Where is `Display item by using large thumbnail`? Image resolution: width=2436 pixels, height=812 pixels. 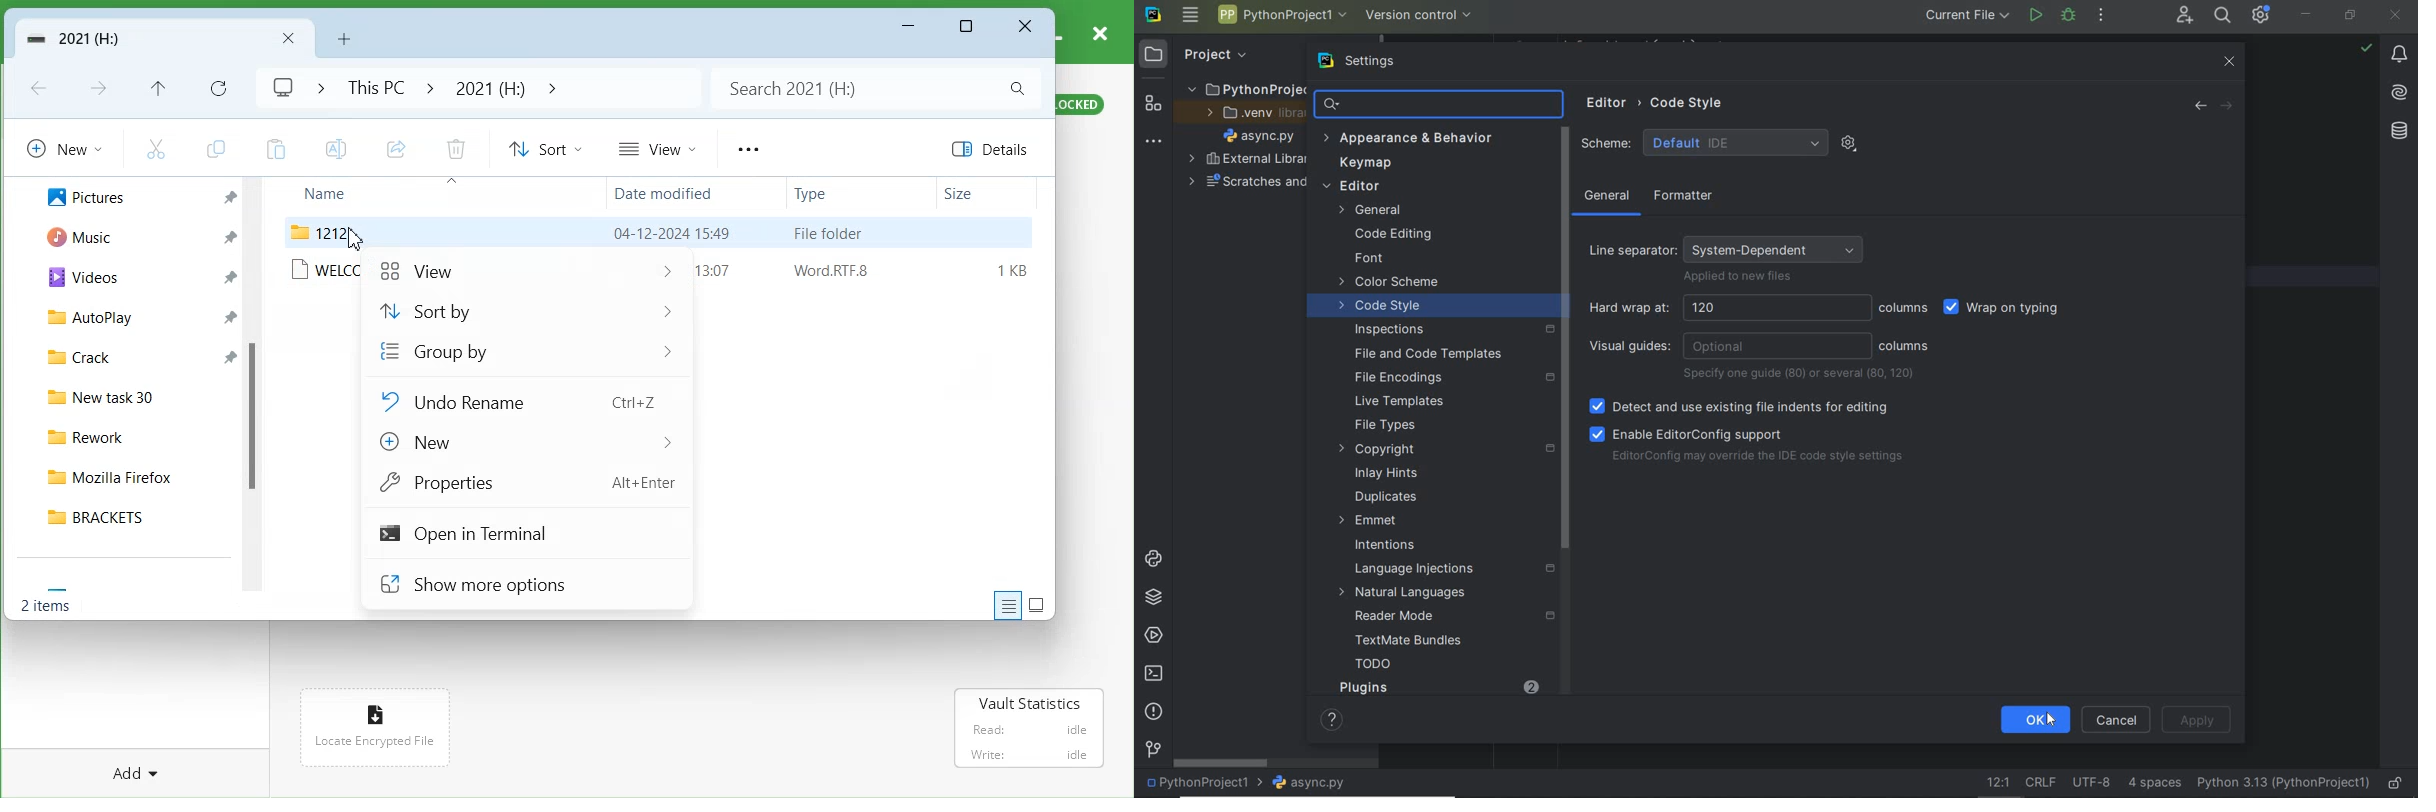
Display item by using large thumbnail is located at coordinates (1037, 605).